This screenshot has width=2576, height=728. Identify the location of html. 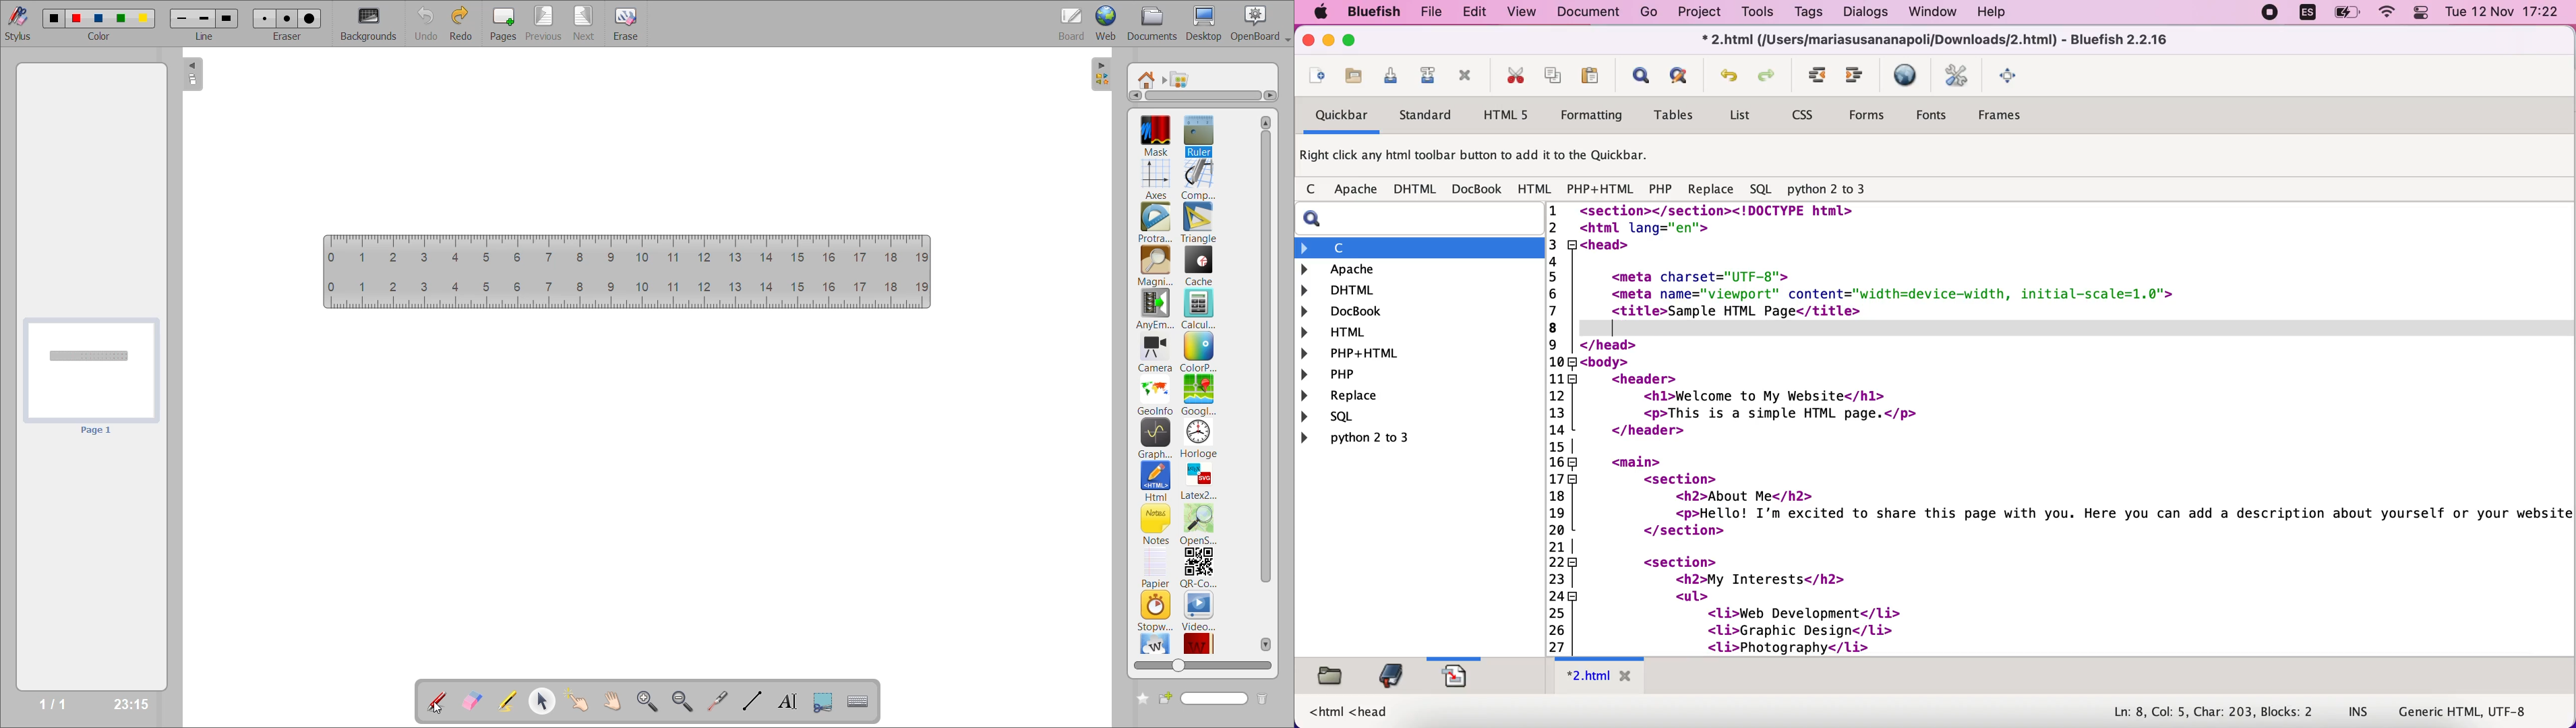
(1536, 188).